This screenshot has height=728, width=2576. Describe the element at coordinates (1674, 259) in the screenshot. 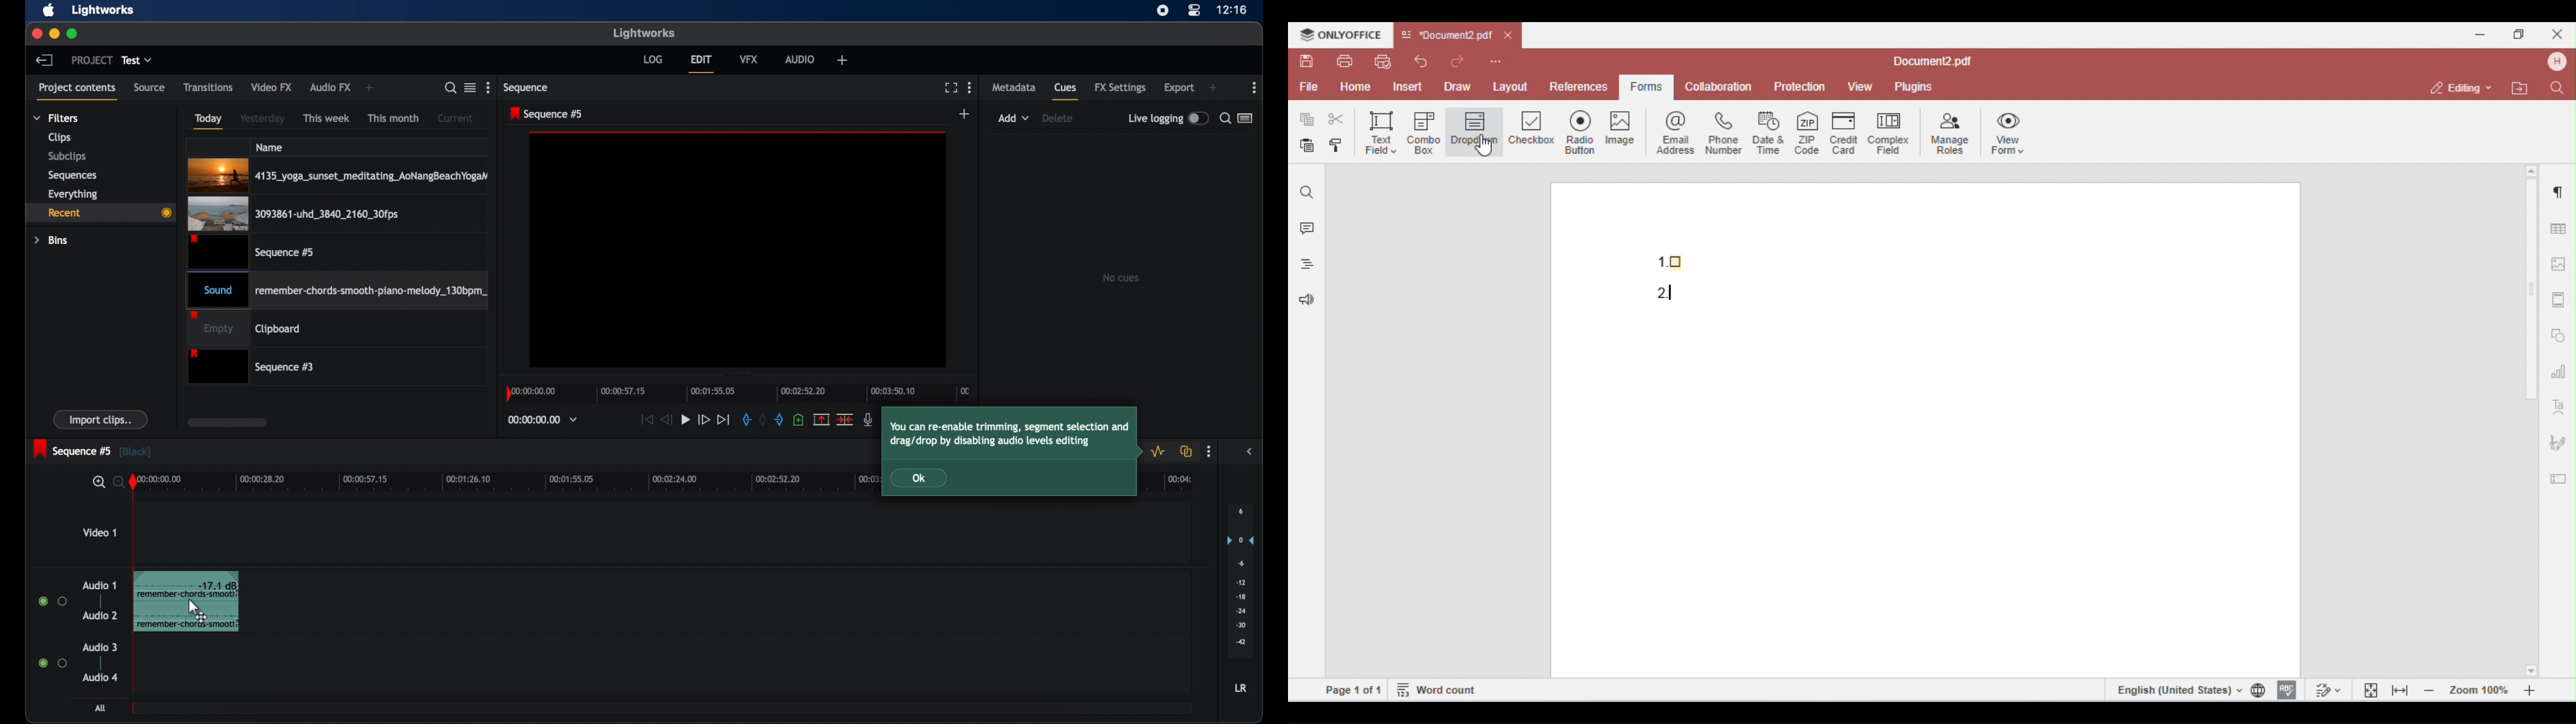

I see `checkbox appeared` at that location.